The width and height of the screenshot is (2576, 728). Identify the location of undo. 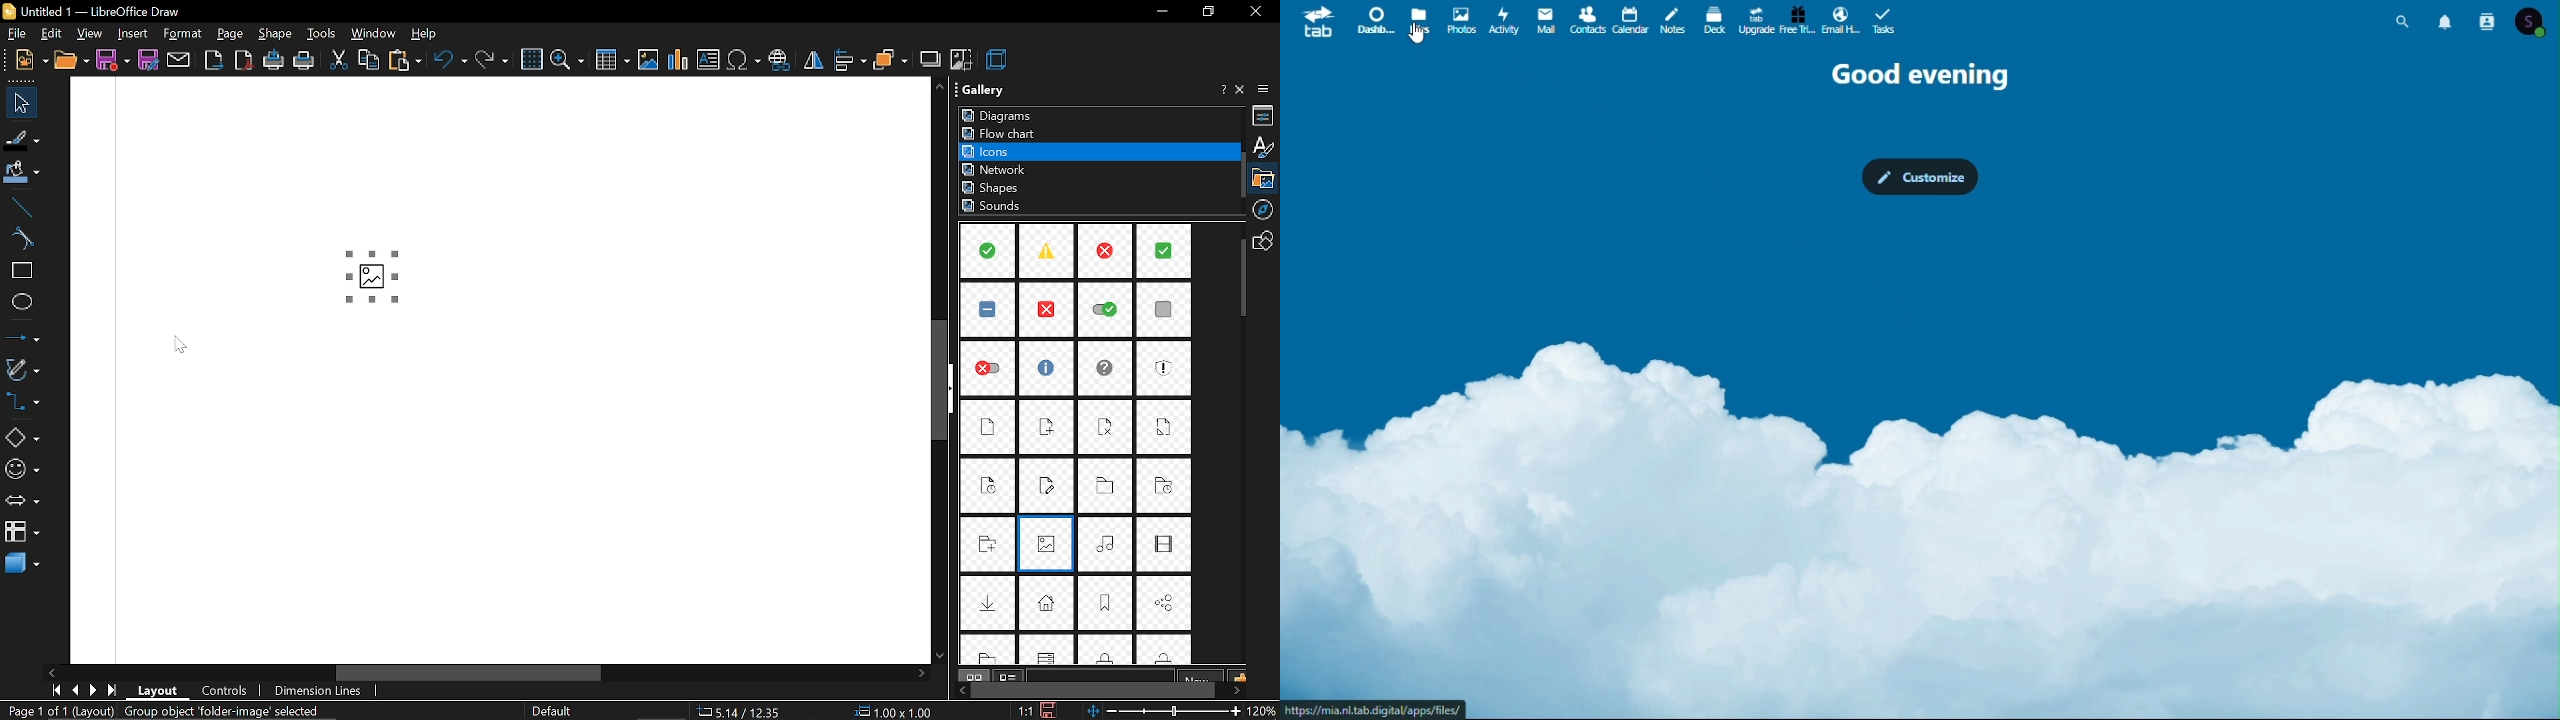
(449, 61).